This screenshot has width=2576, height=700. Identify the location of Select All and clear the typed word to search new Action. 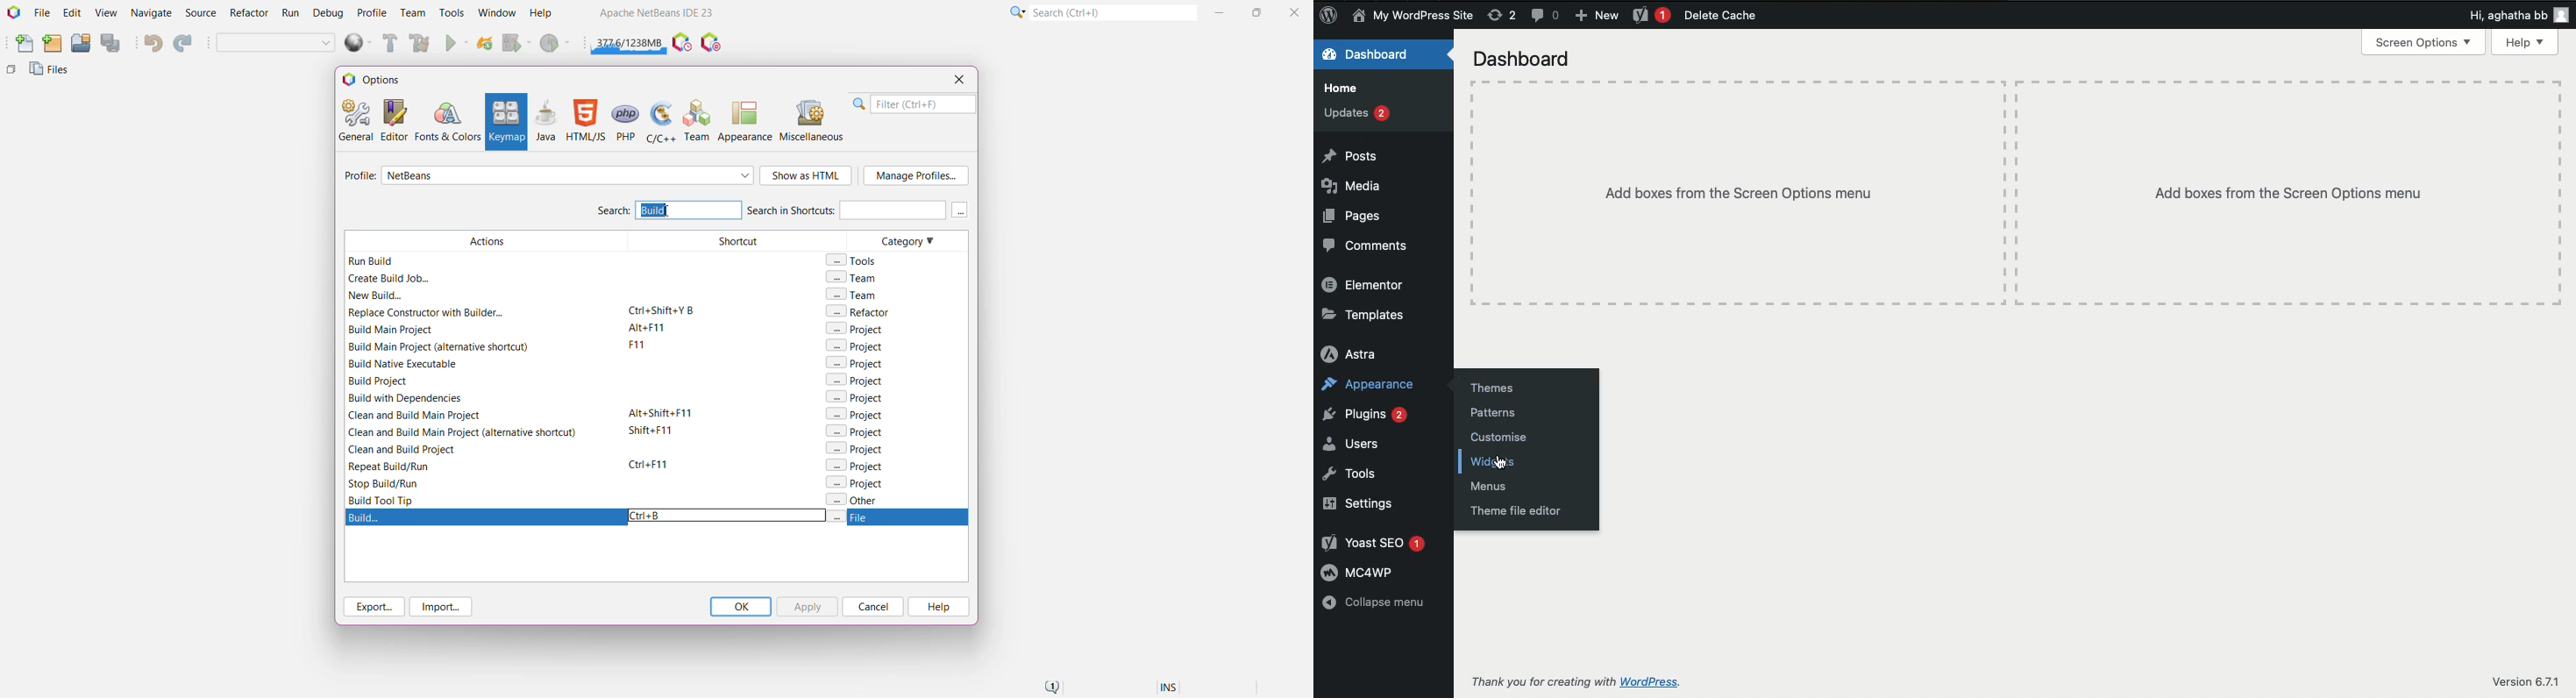
(688, 209).